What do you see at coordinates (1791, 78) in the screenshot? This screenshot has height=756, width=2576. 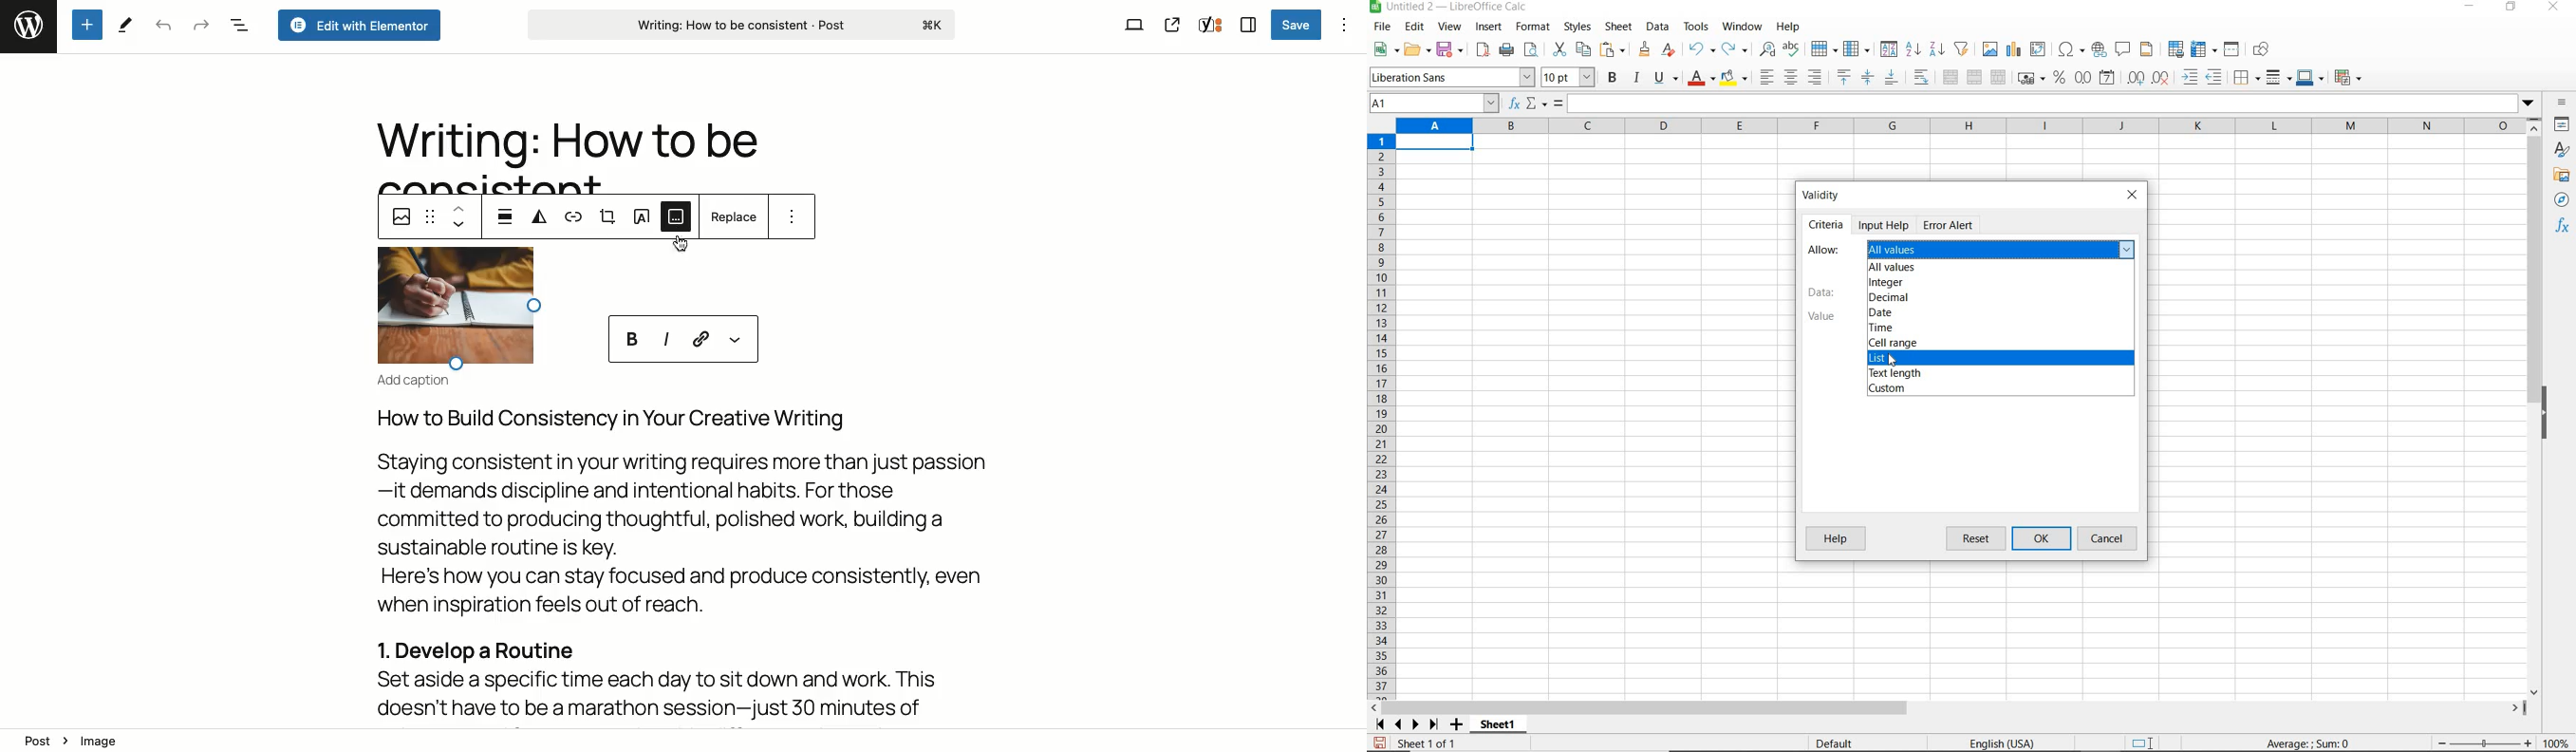 I see `align center` at bounding box center [1791, 78].